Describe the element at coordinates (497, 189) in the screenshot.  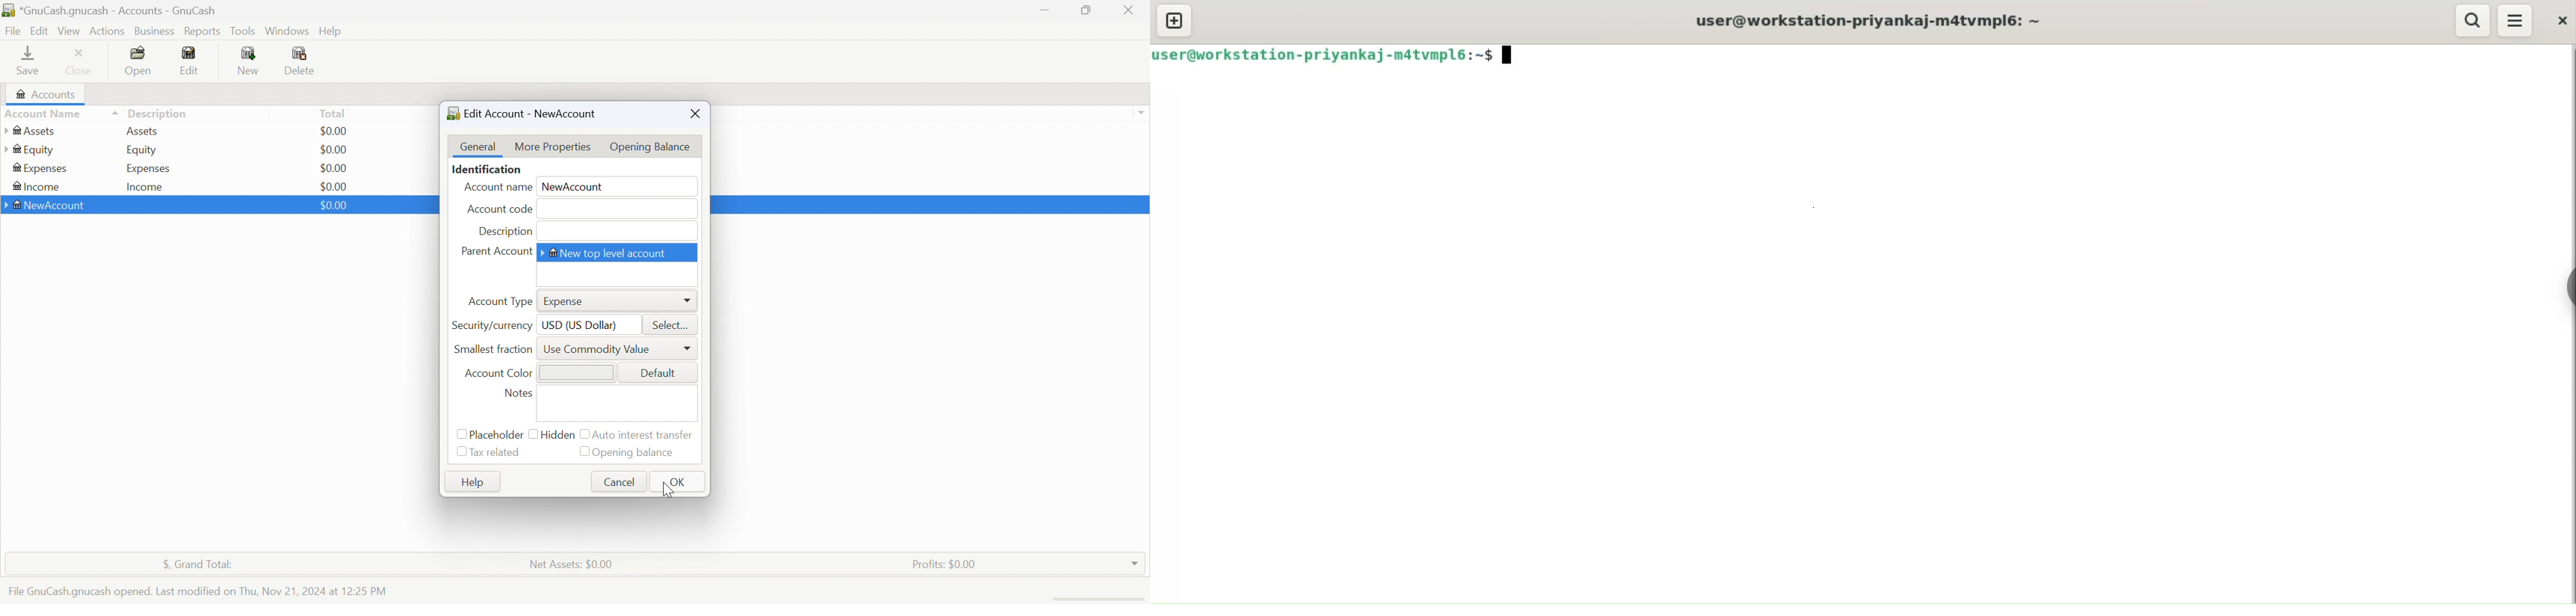
I see `Account Name` at that location.